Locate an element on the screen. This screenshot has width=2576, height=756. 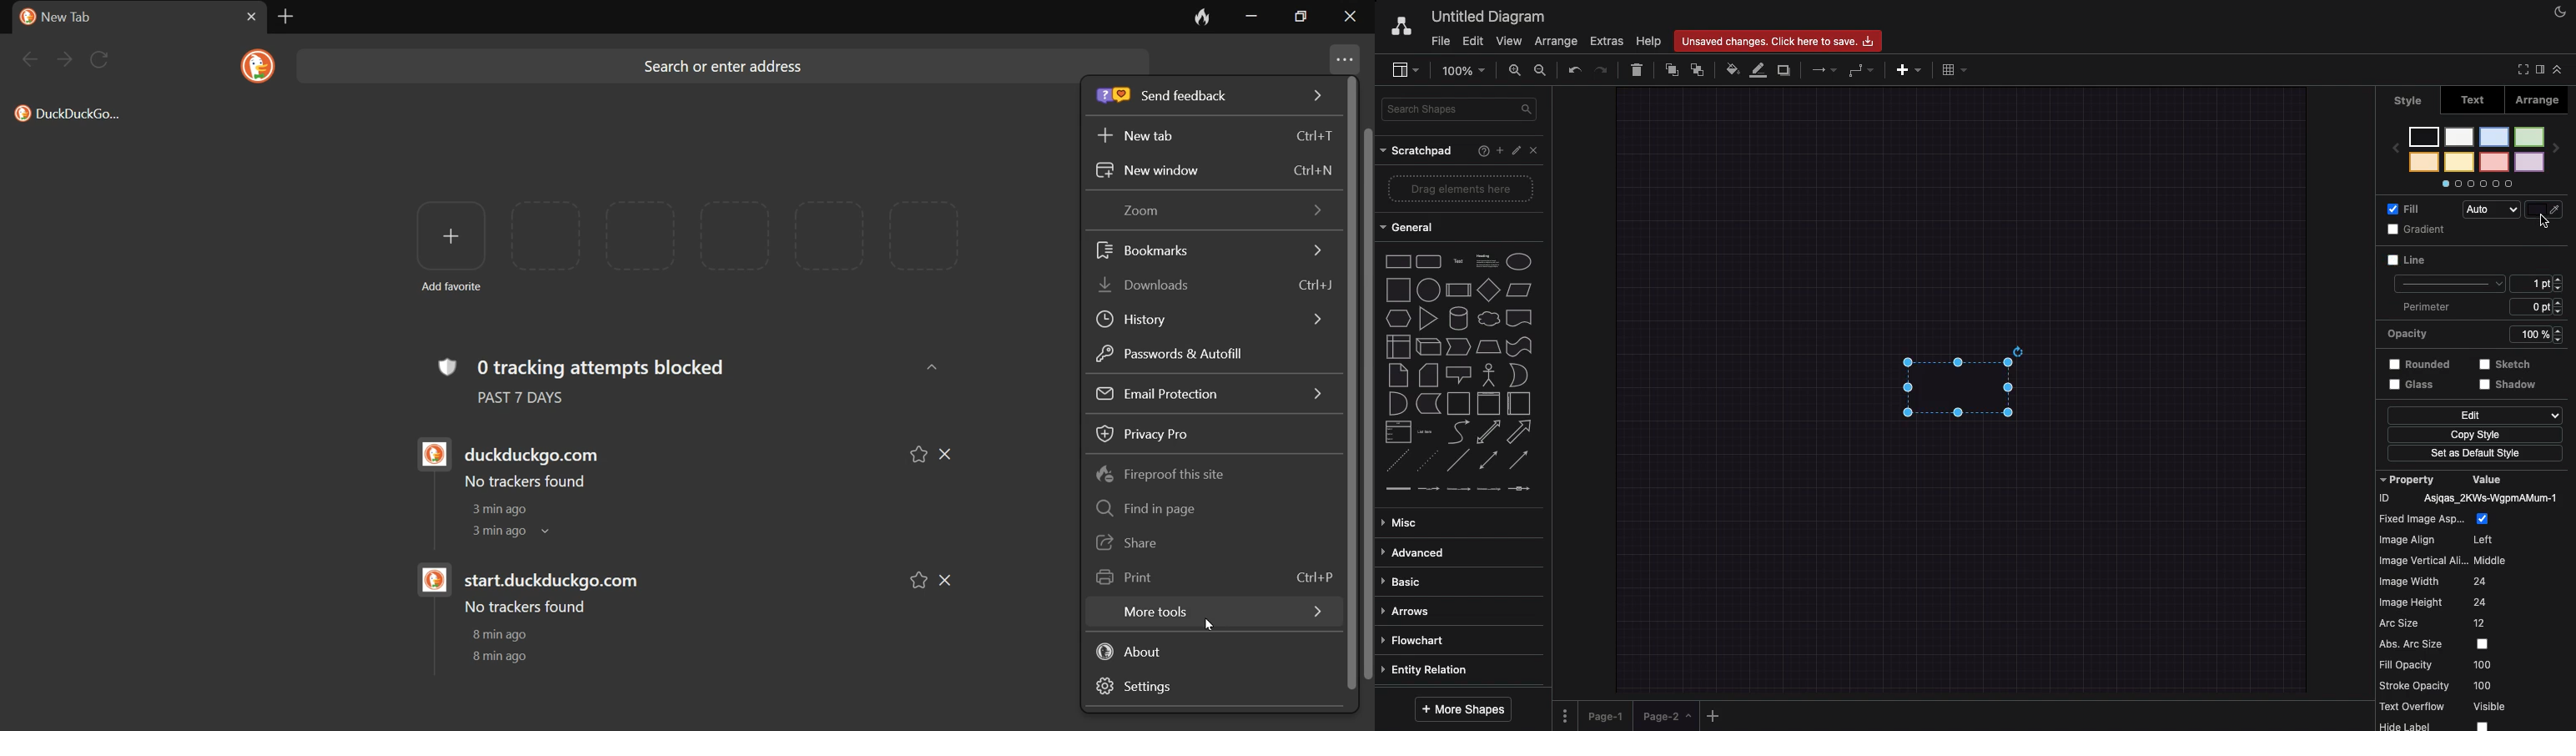
favorites is located at coordinates (918, 451).